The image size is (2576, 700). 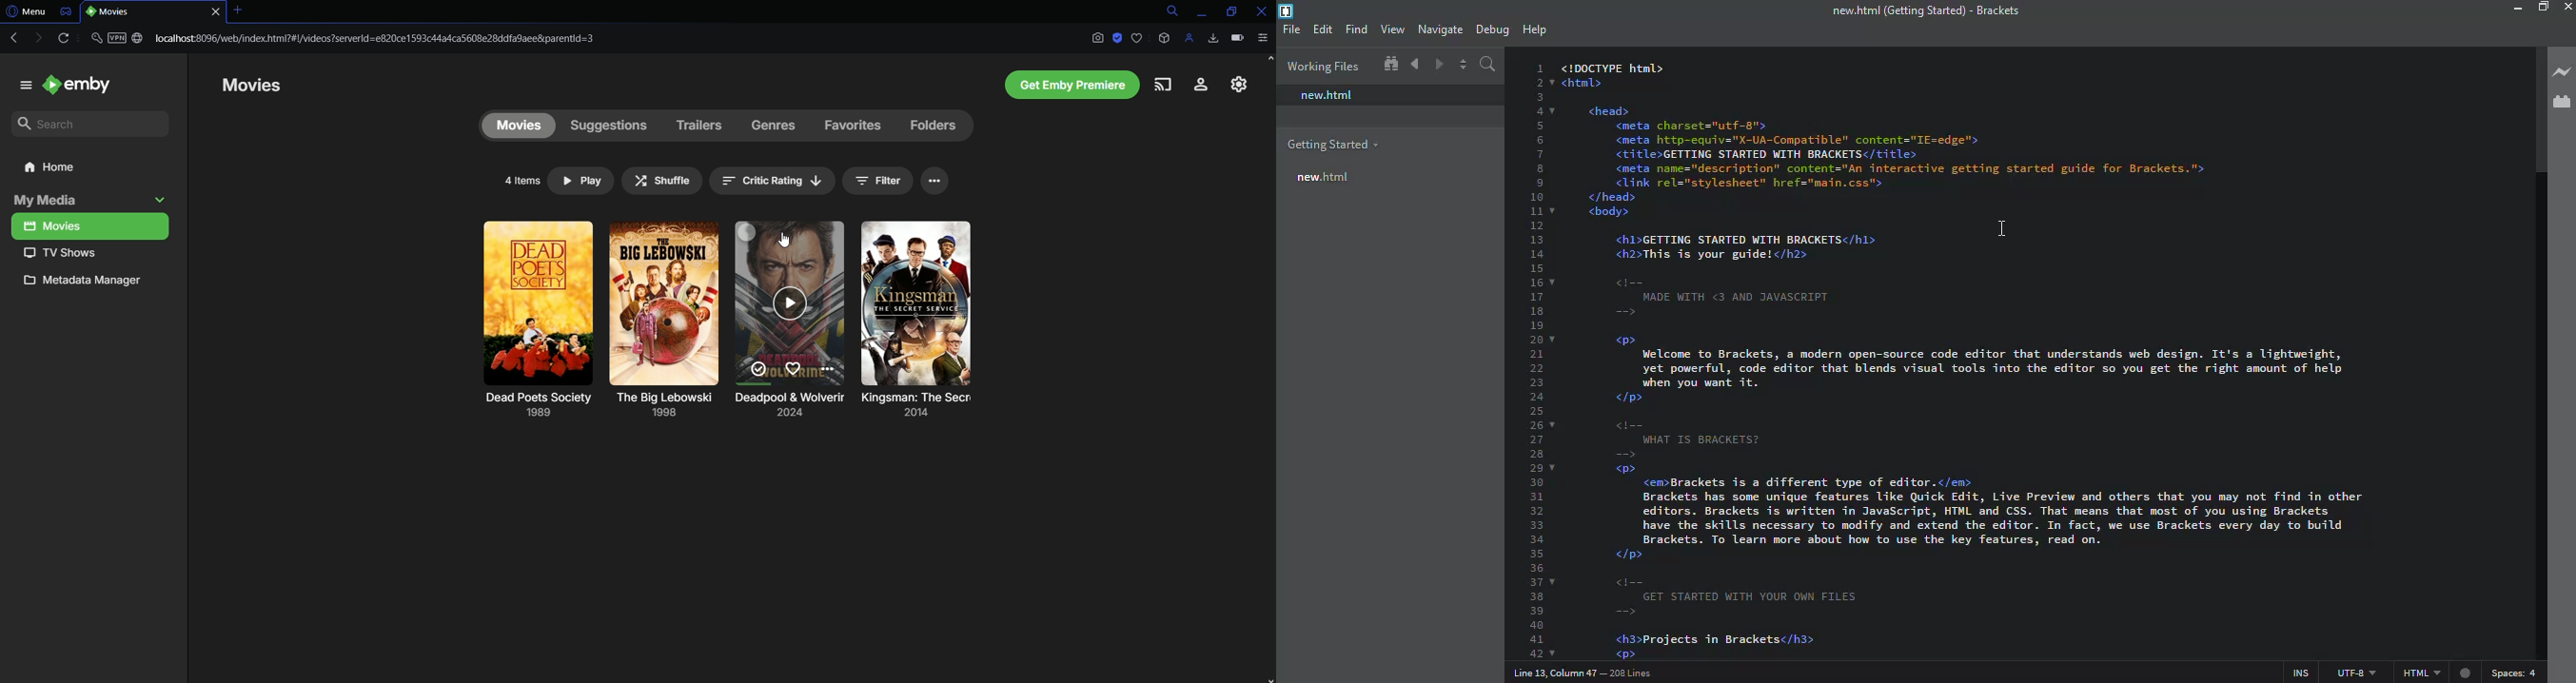 I want to click on Emby Premiere, so click(x=1064, y=83).